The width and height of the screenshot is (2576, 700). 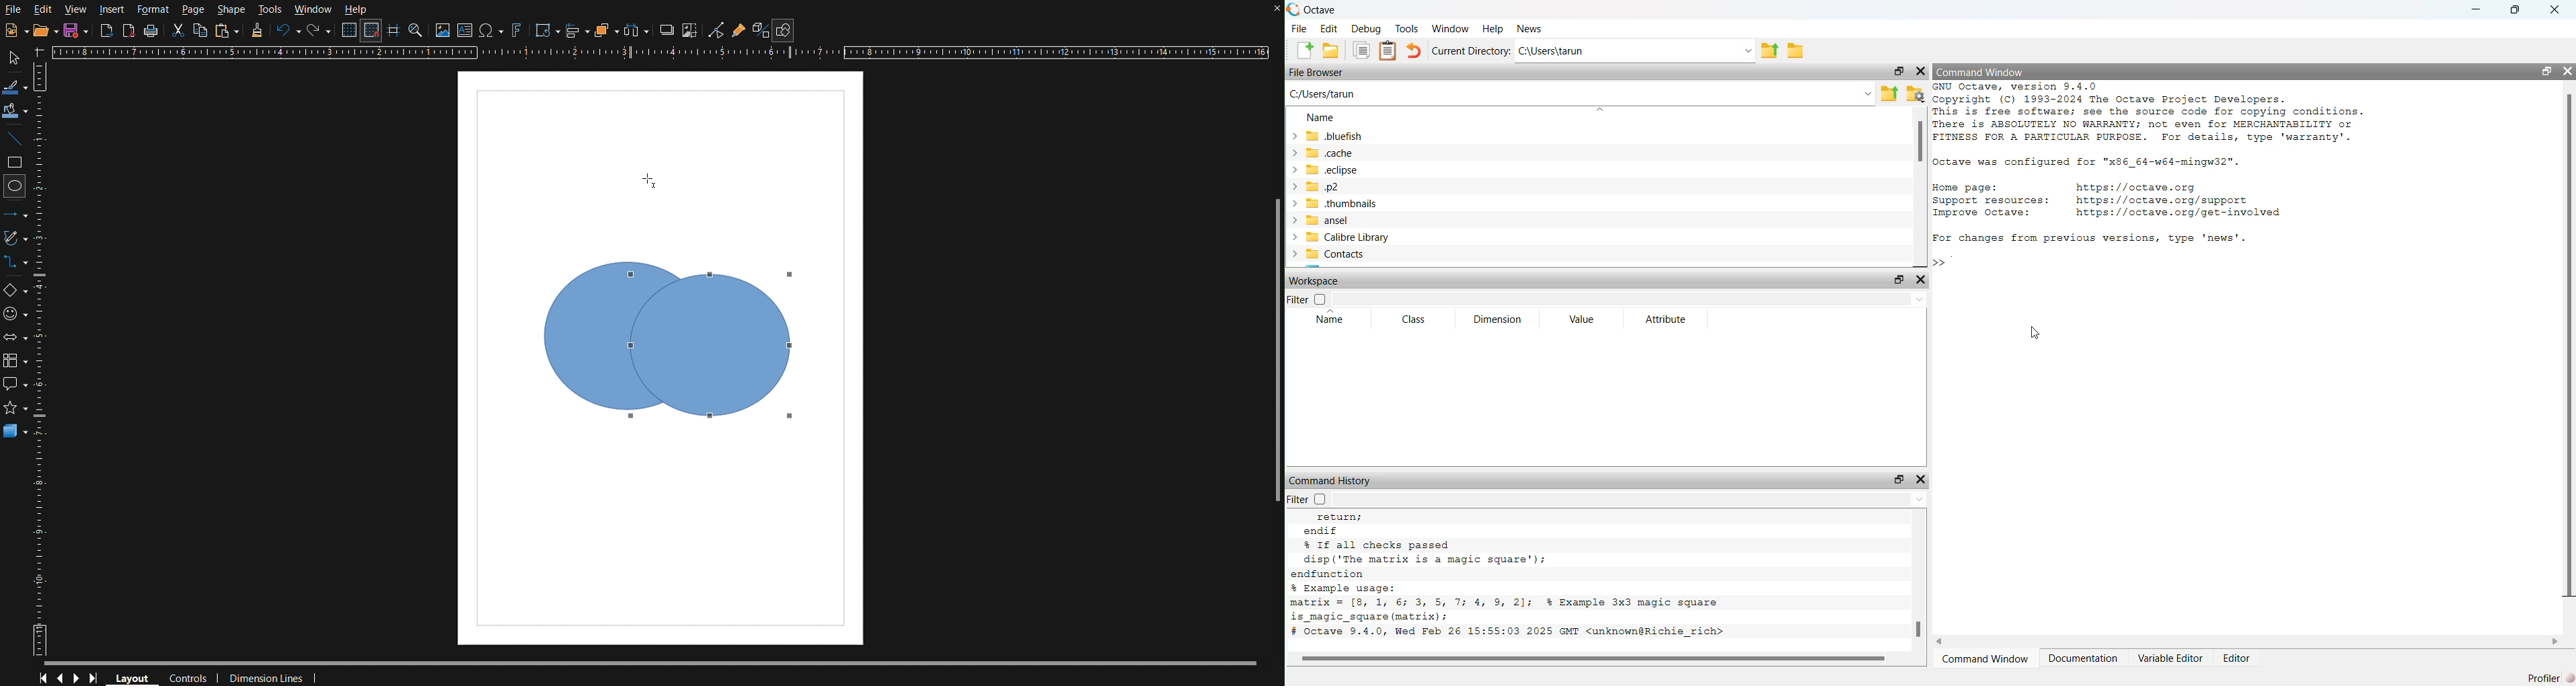 What do you see at coordinates (1602, 108) in the screenshot?
I see `dropdown` at bounding box center [1602, 108].